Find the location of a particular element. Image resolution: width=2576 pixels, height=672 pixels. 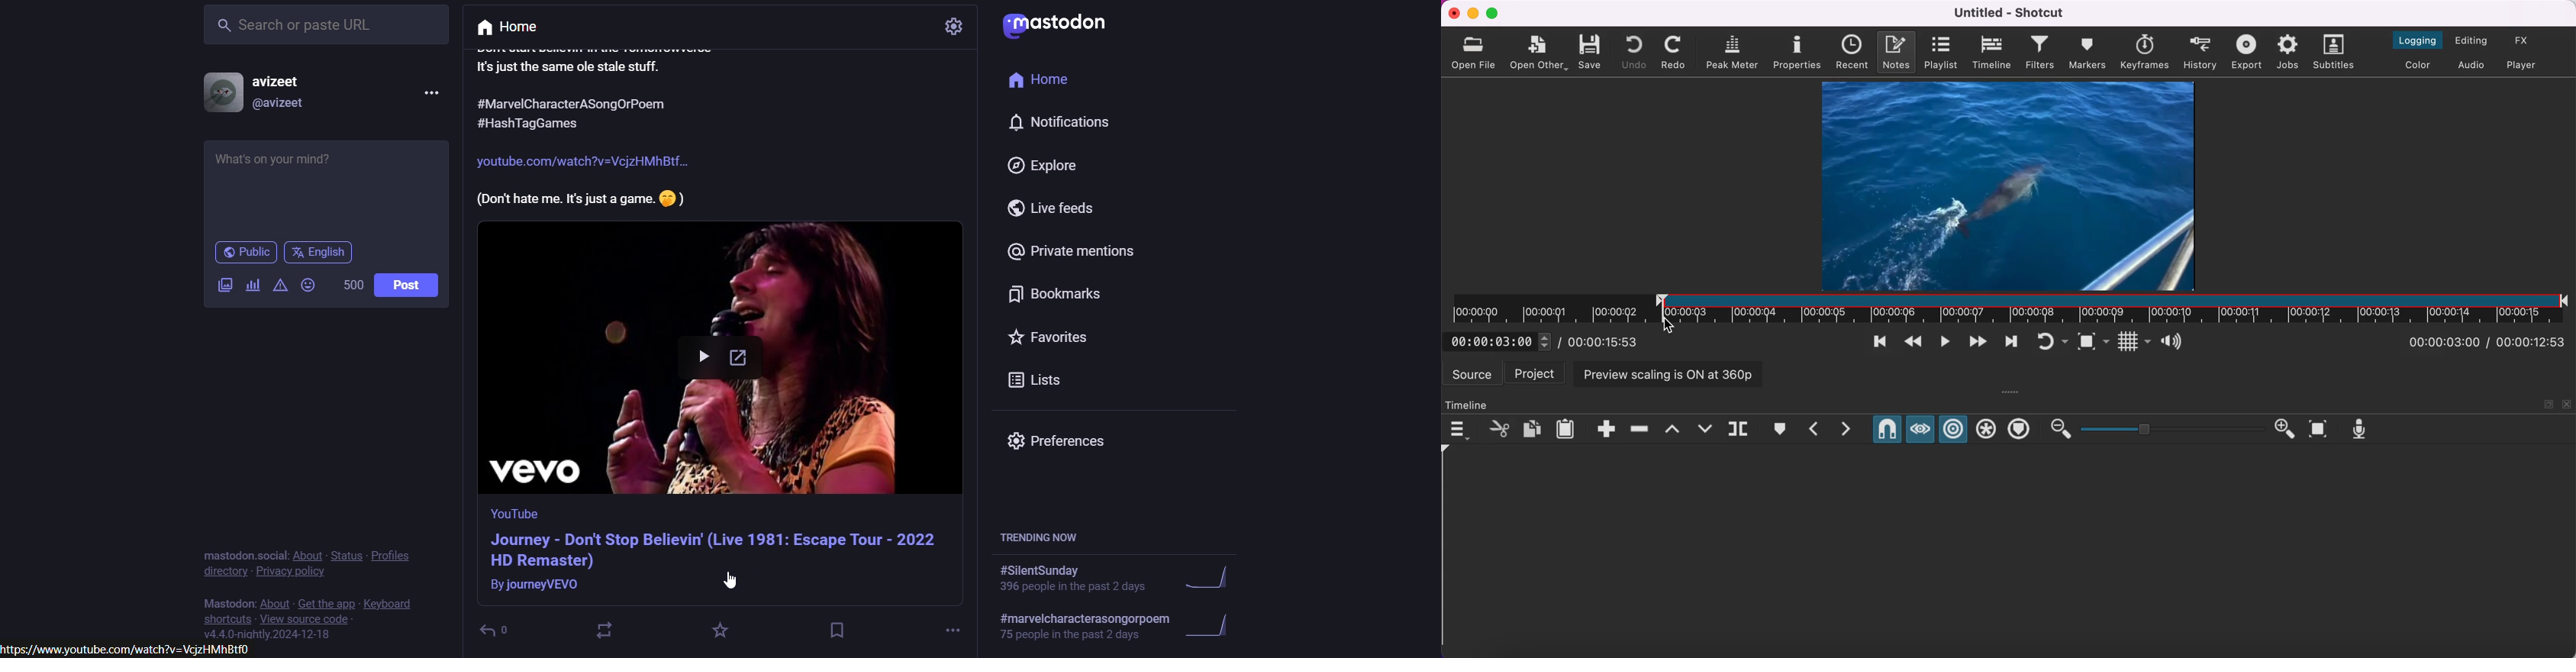

version is located at coordinates (268, 636).